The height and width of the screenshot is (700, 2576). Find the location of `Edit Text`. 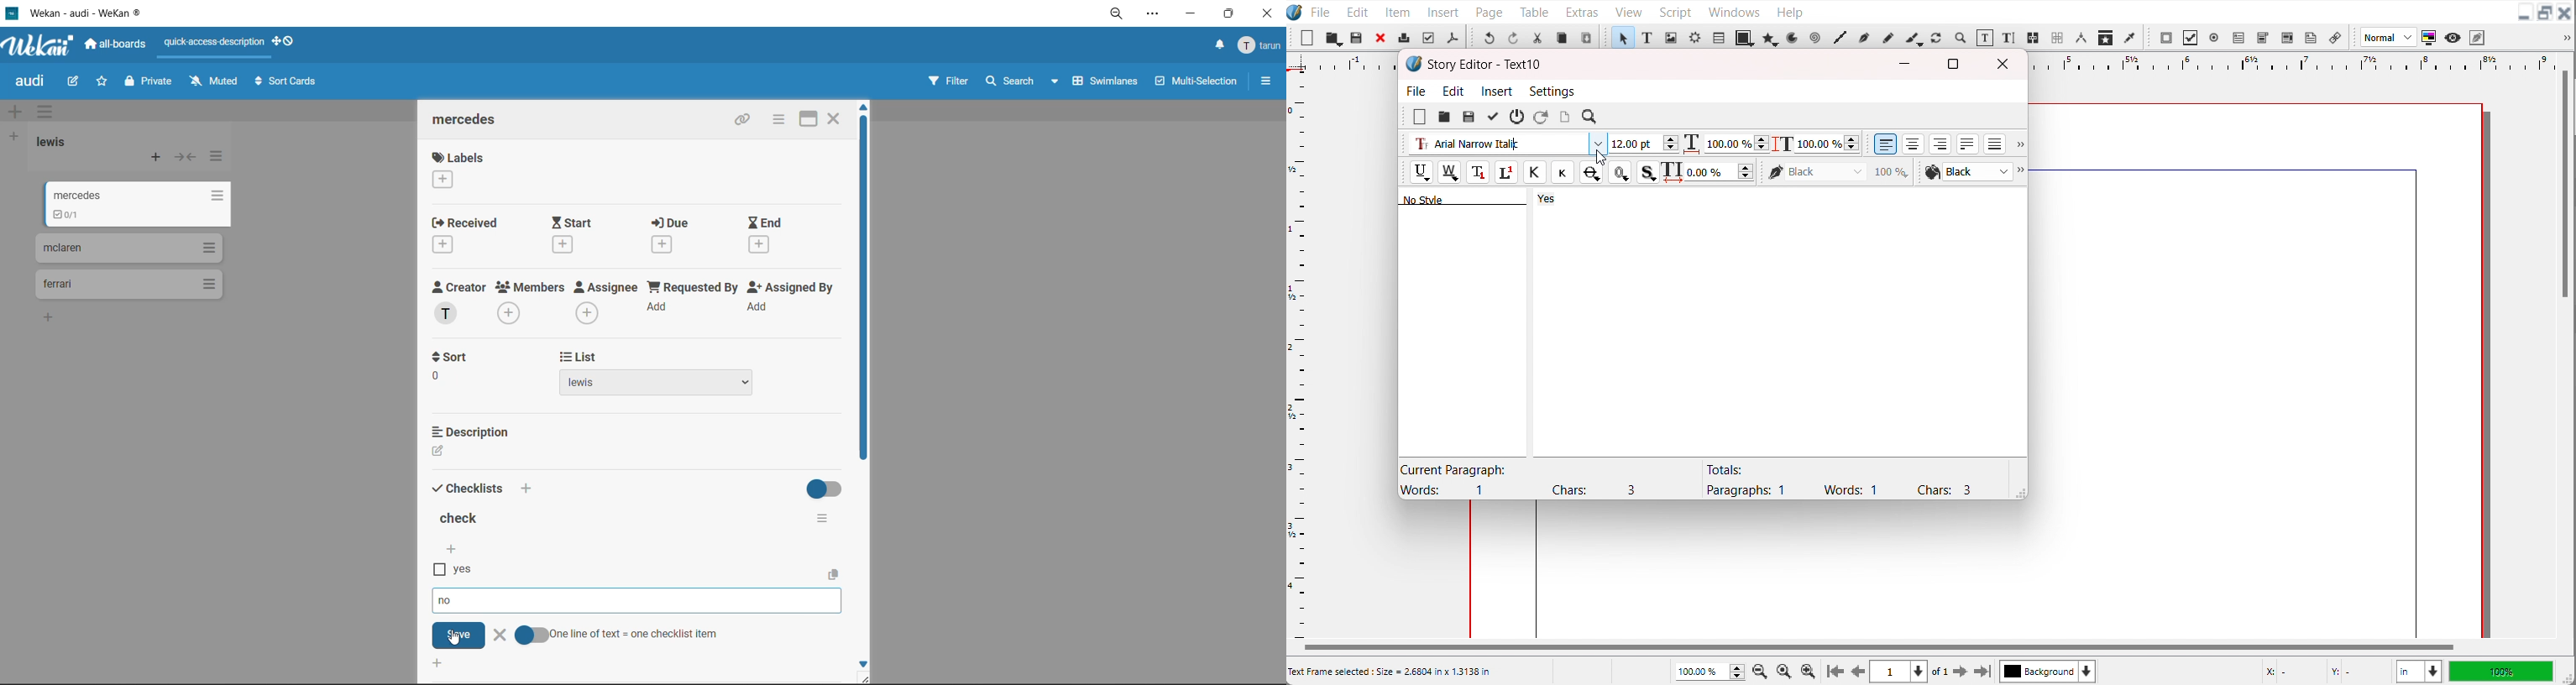

Edit Text is located at coordinates (2010, 39).